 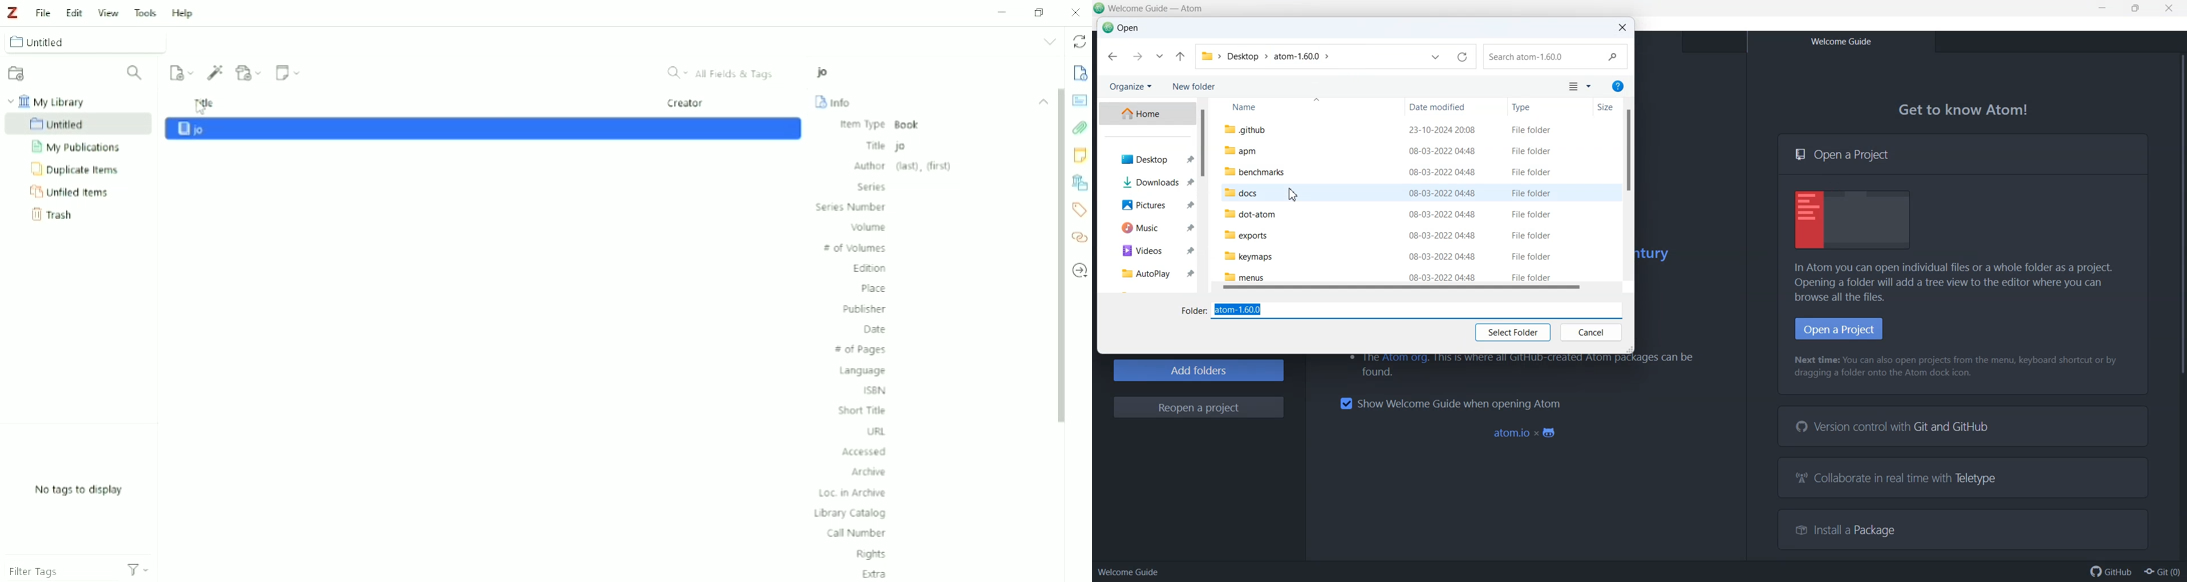 I want to click on Actions, so click(x=145, y=569).